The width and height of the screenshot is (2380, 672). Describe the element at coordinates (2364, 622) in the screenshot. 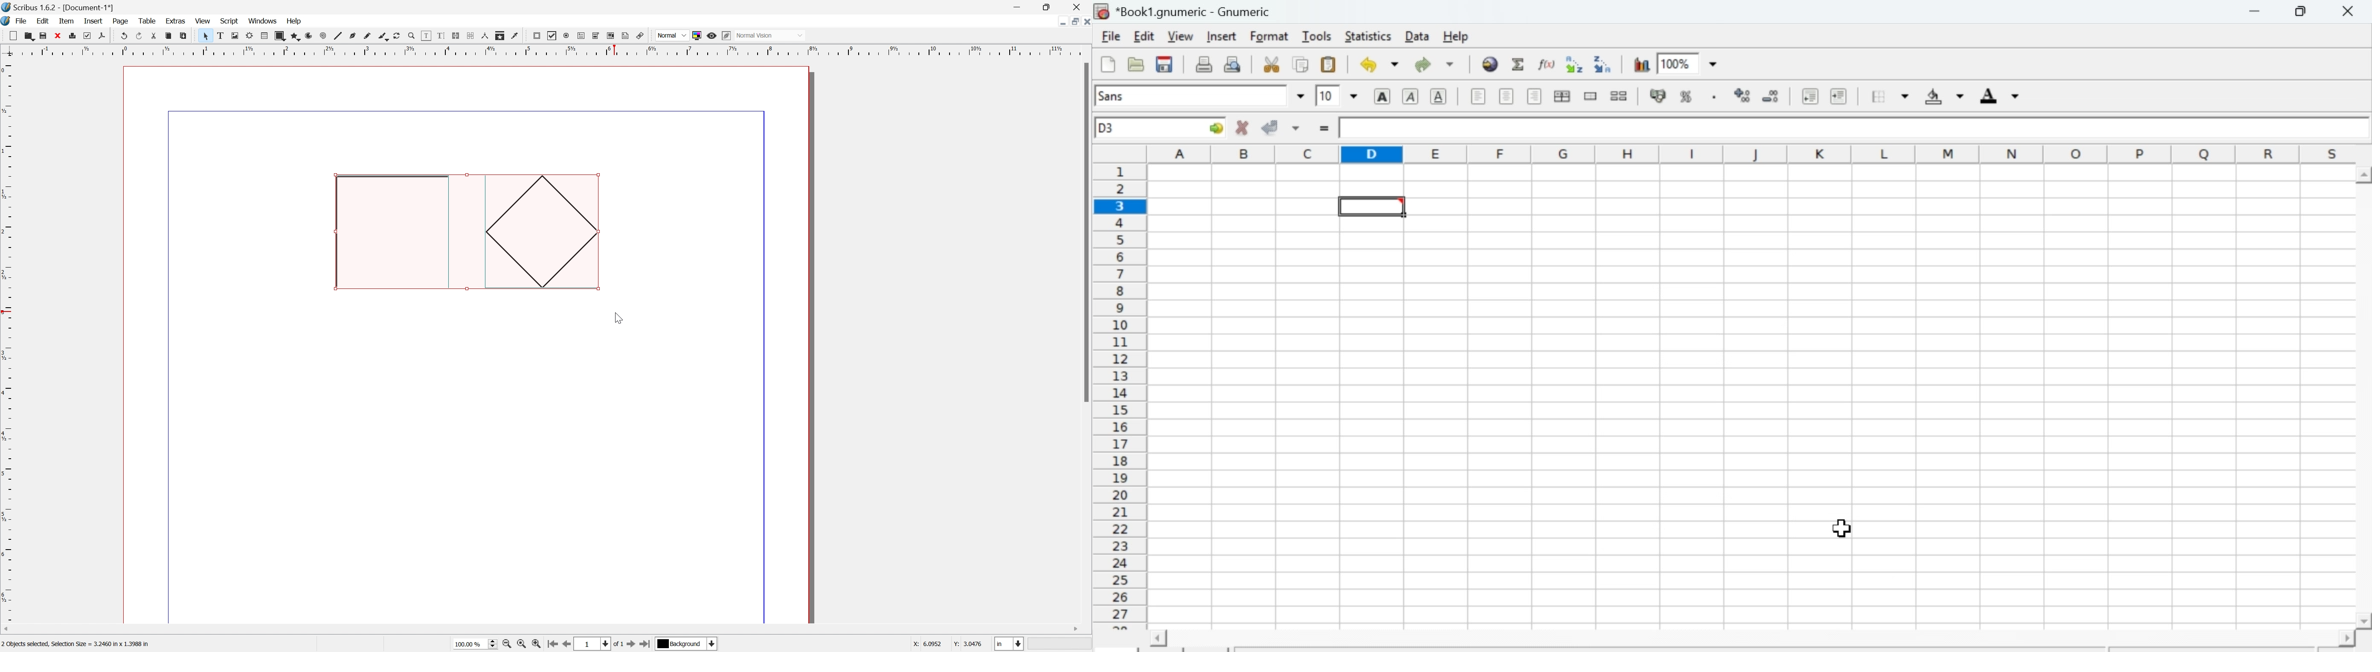

I see `scroll down` at that location.